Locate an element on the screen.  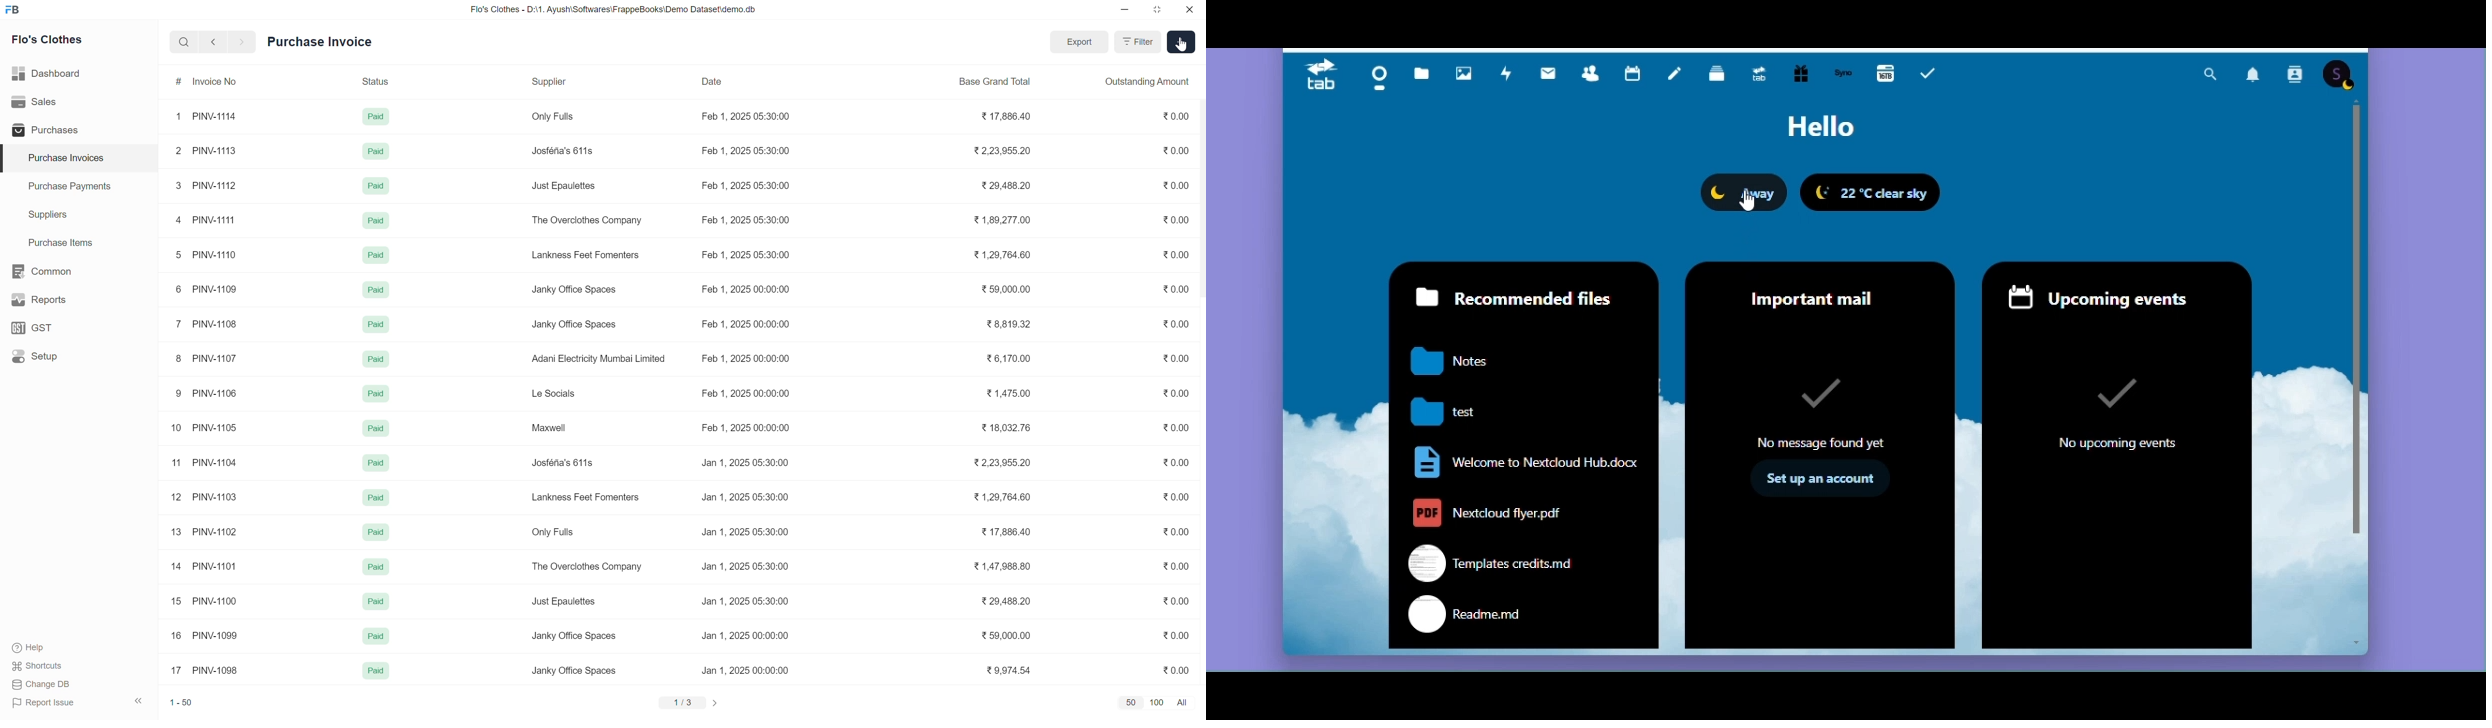
17,886.40 is located at coordinates (1006, 531).